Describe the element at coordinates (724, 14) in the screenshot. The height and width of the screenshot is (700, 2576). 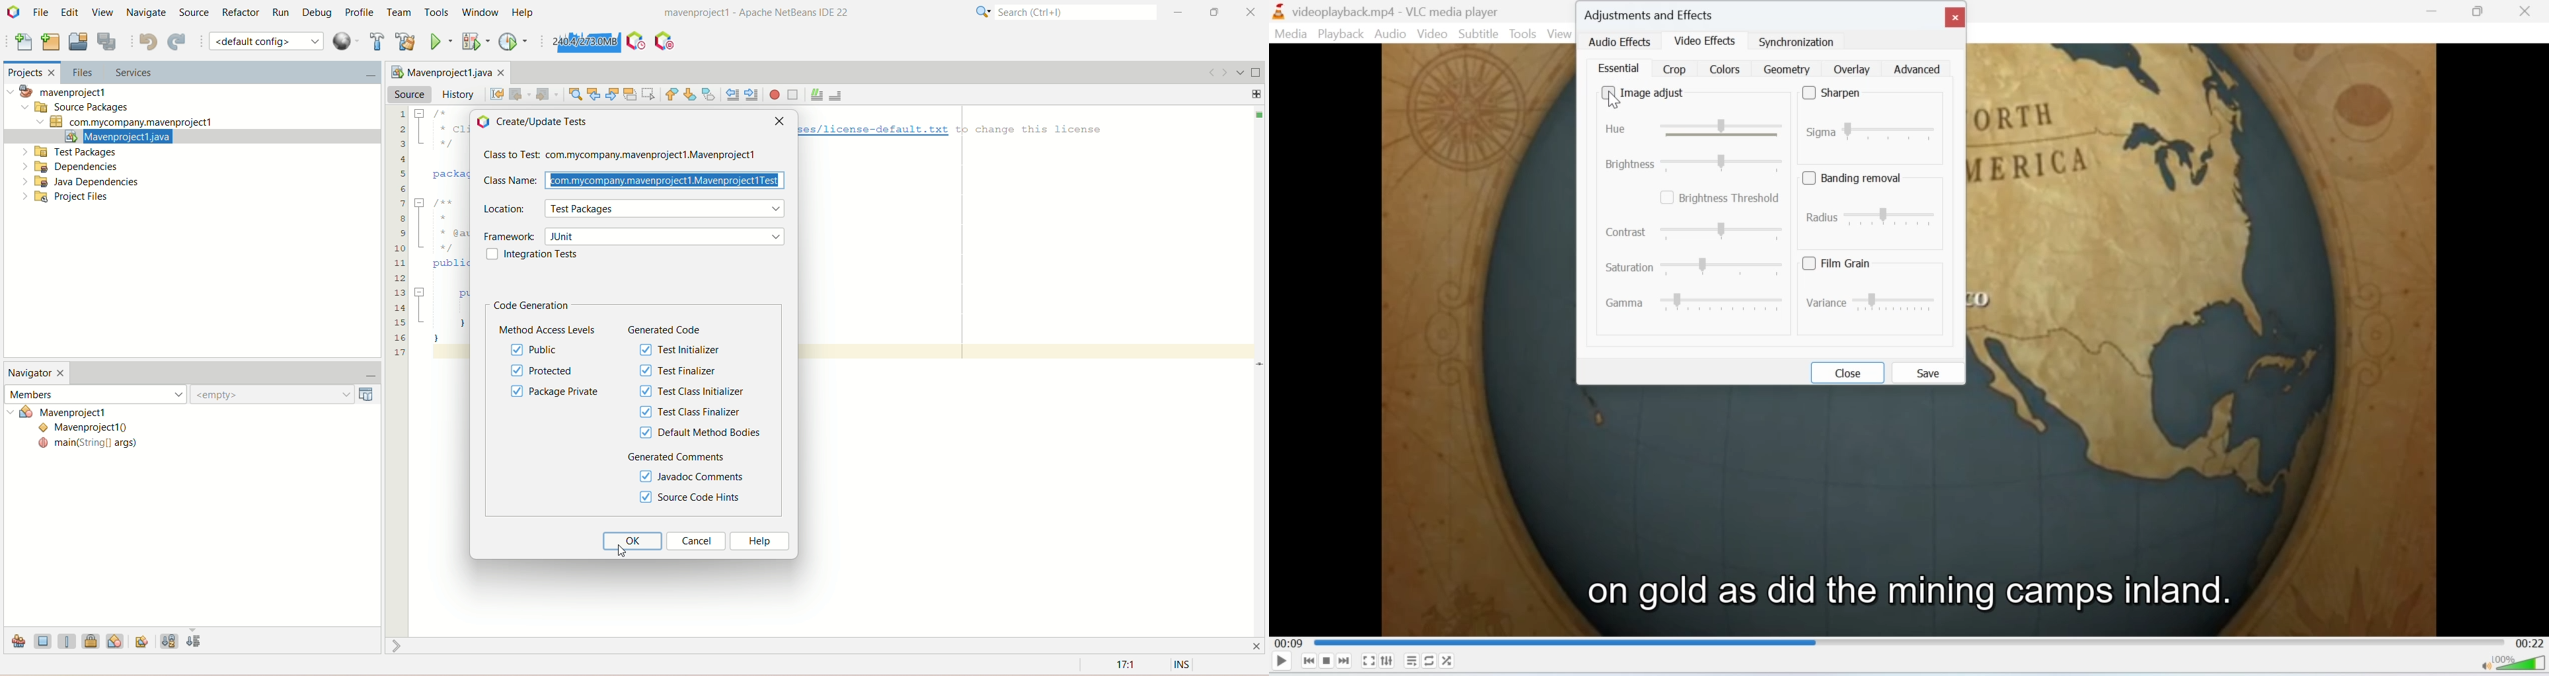
I see `mavenproject1-Apache NetBeans IDE22` at that location.